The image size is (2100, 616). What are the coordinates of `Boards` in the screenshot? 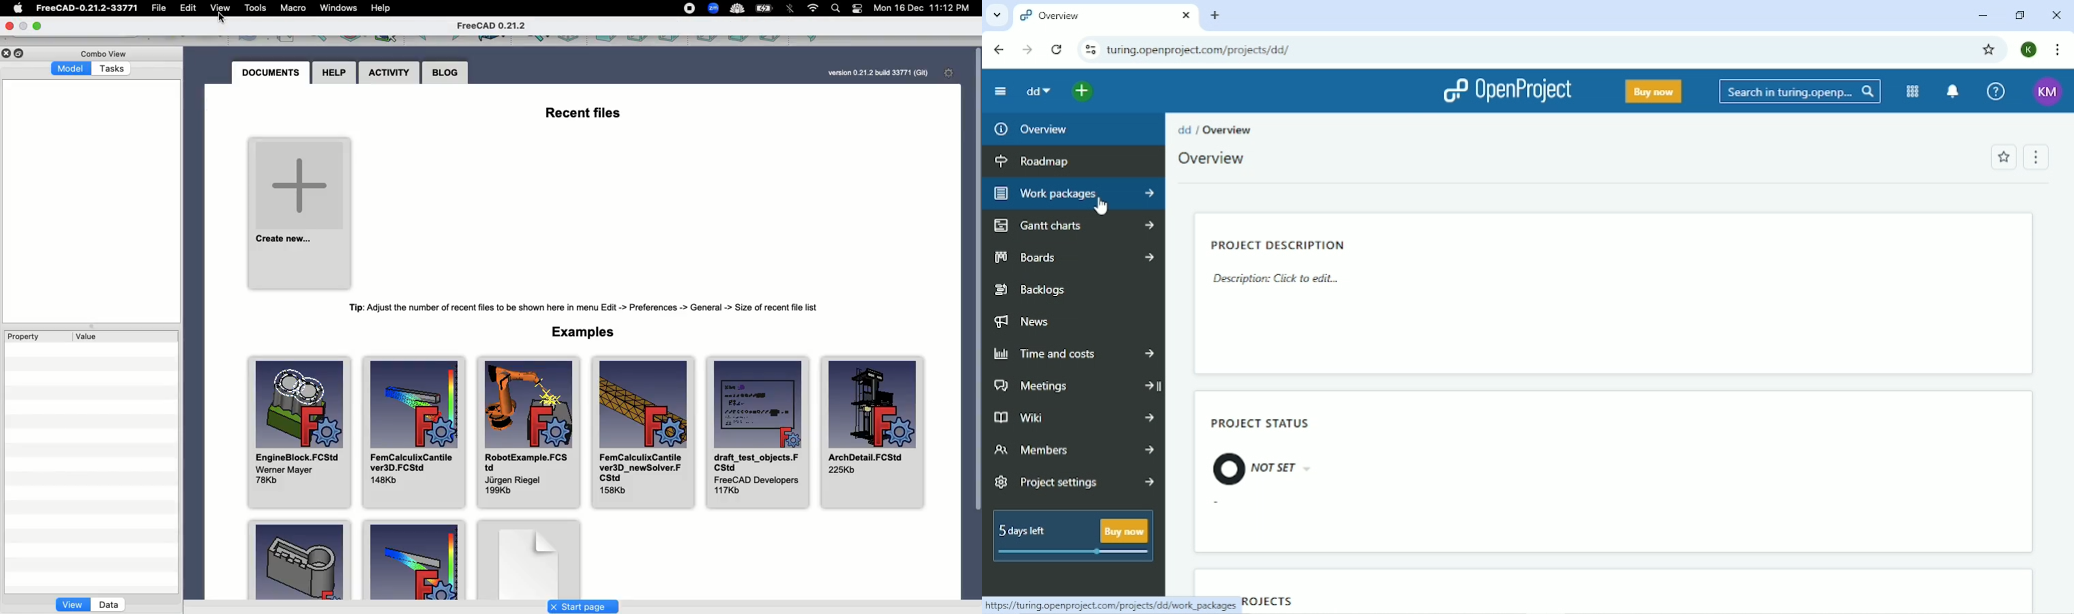 It's located at (1072, 257).